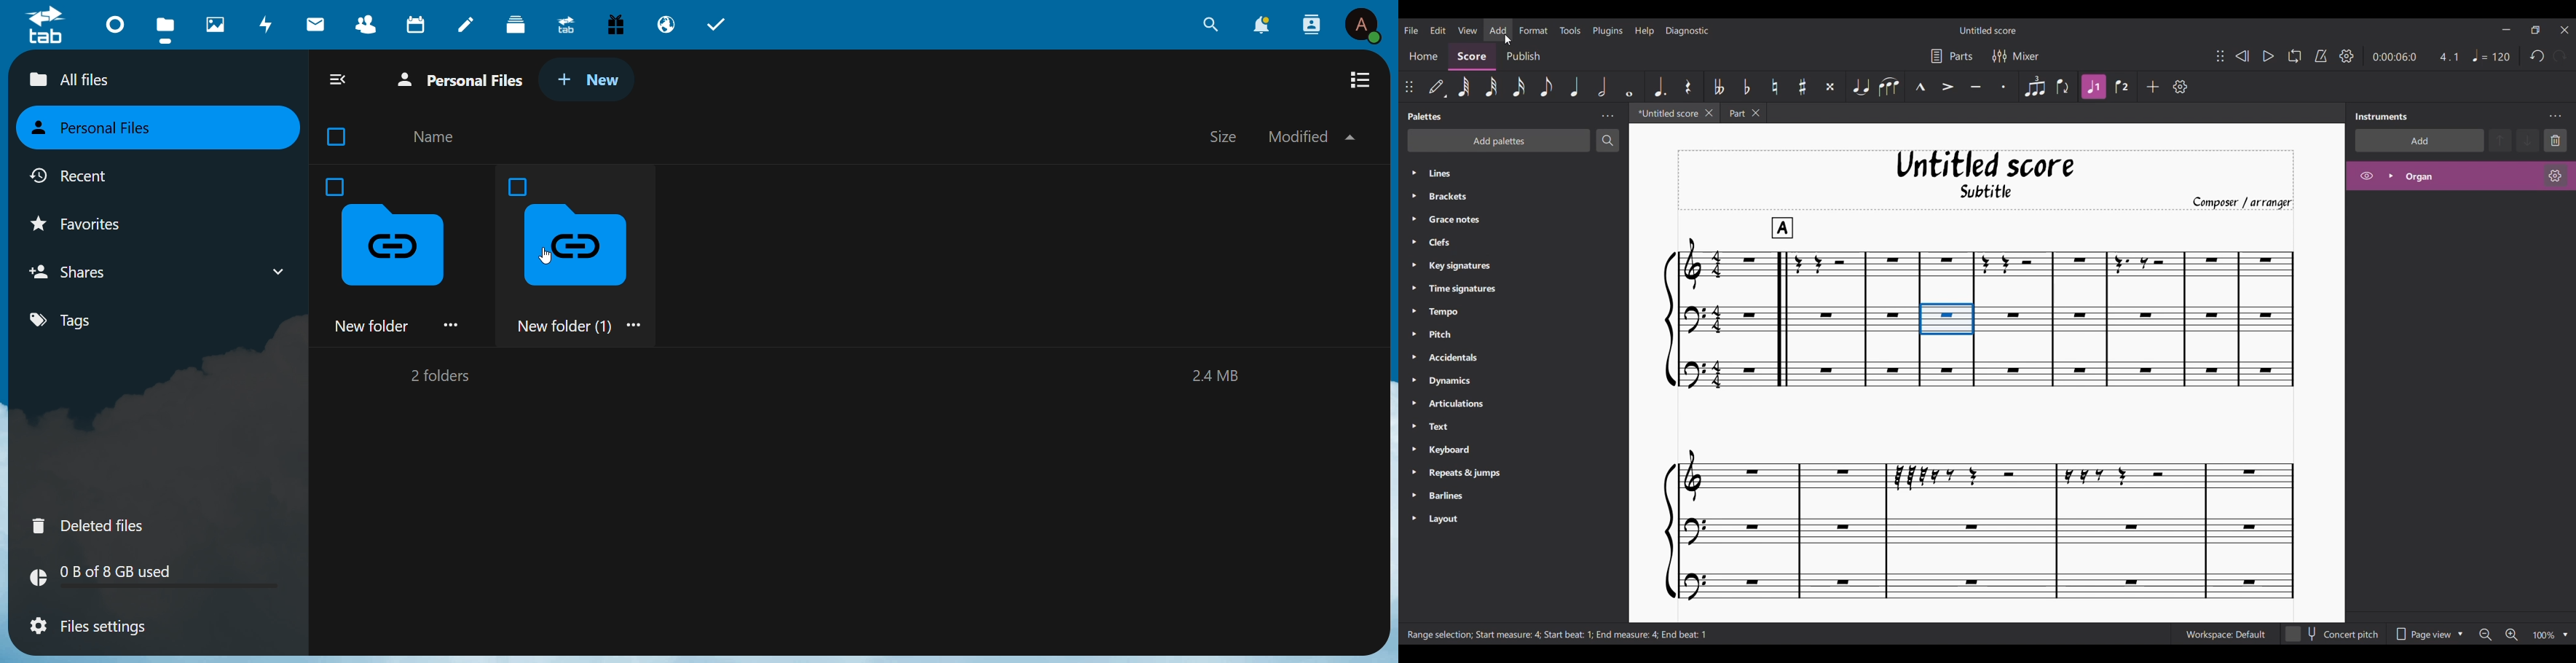  I want to click on shares, so click(83, 272).